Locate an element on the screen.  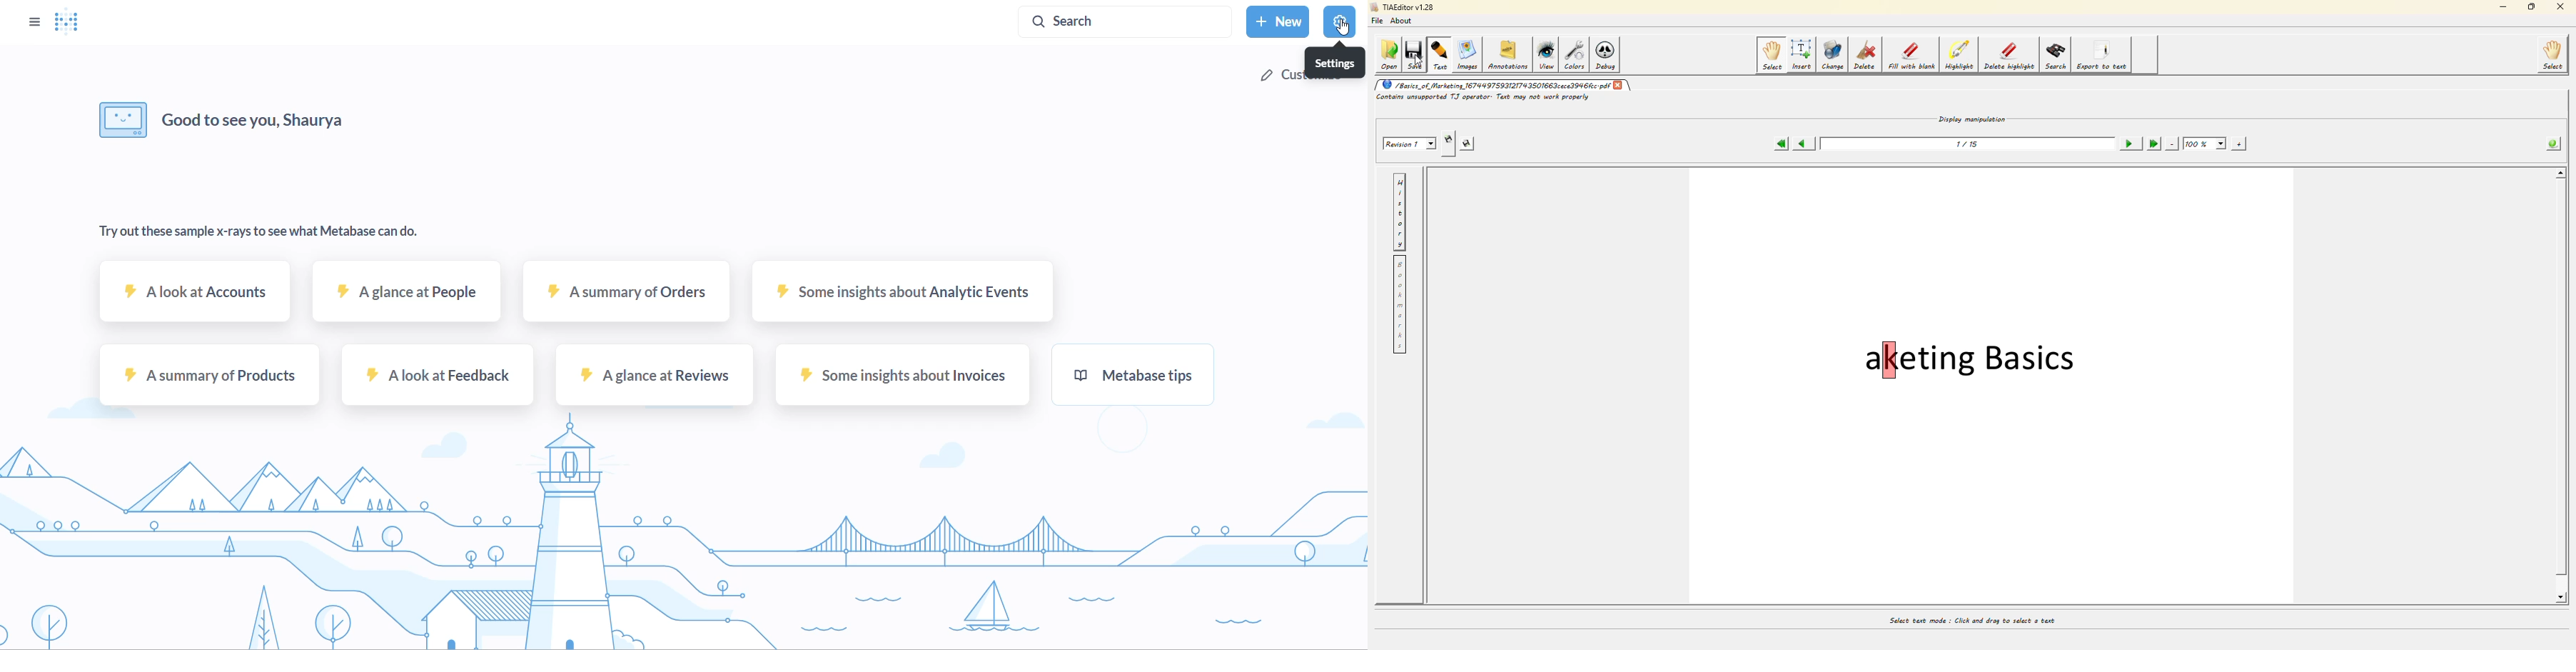
good to see you,Shaurya is located at coordinates (226, 119).